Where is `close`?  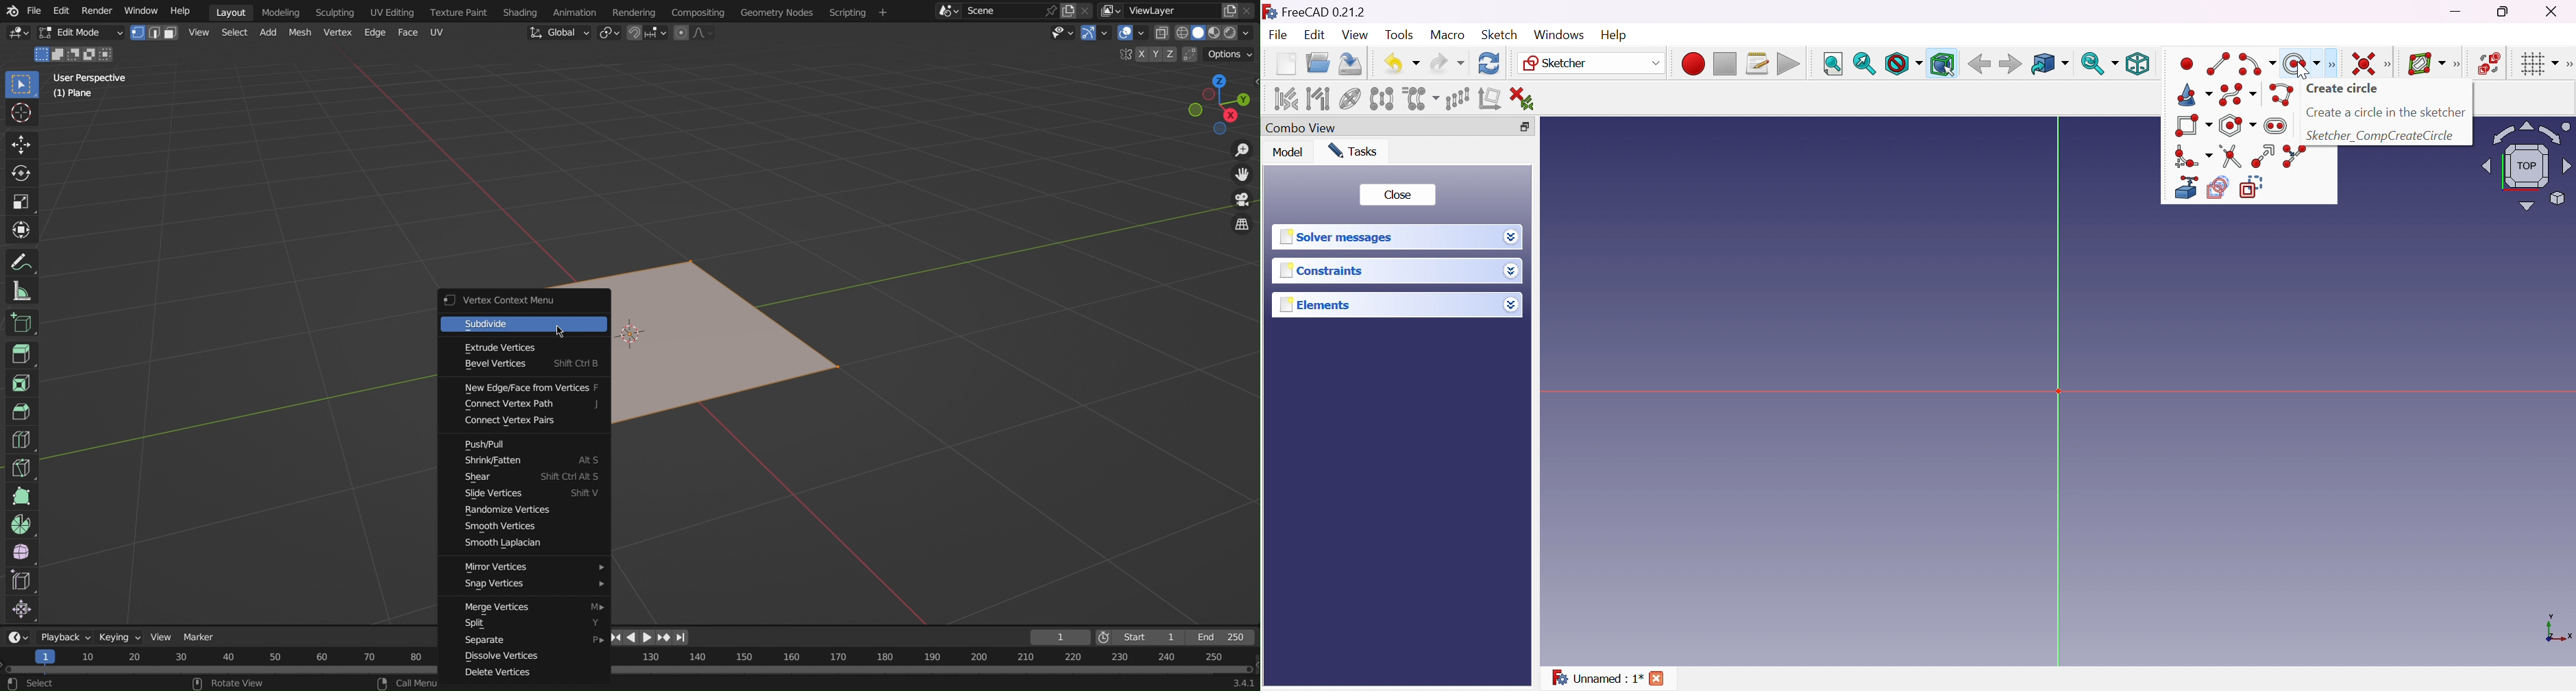
close is located at coordinates (1087, 9).